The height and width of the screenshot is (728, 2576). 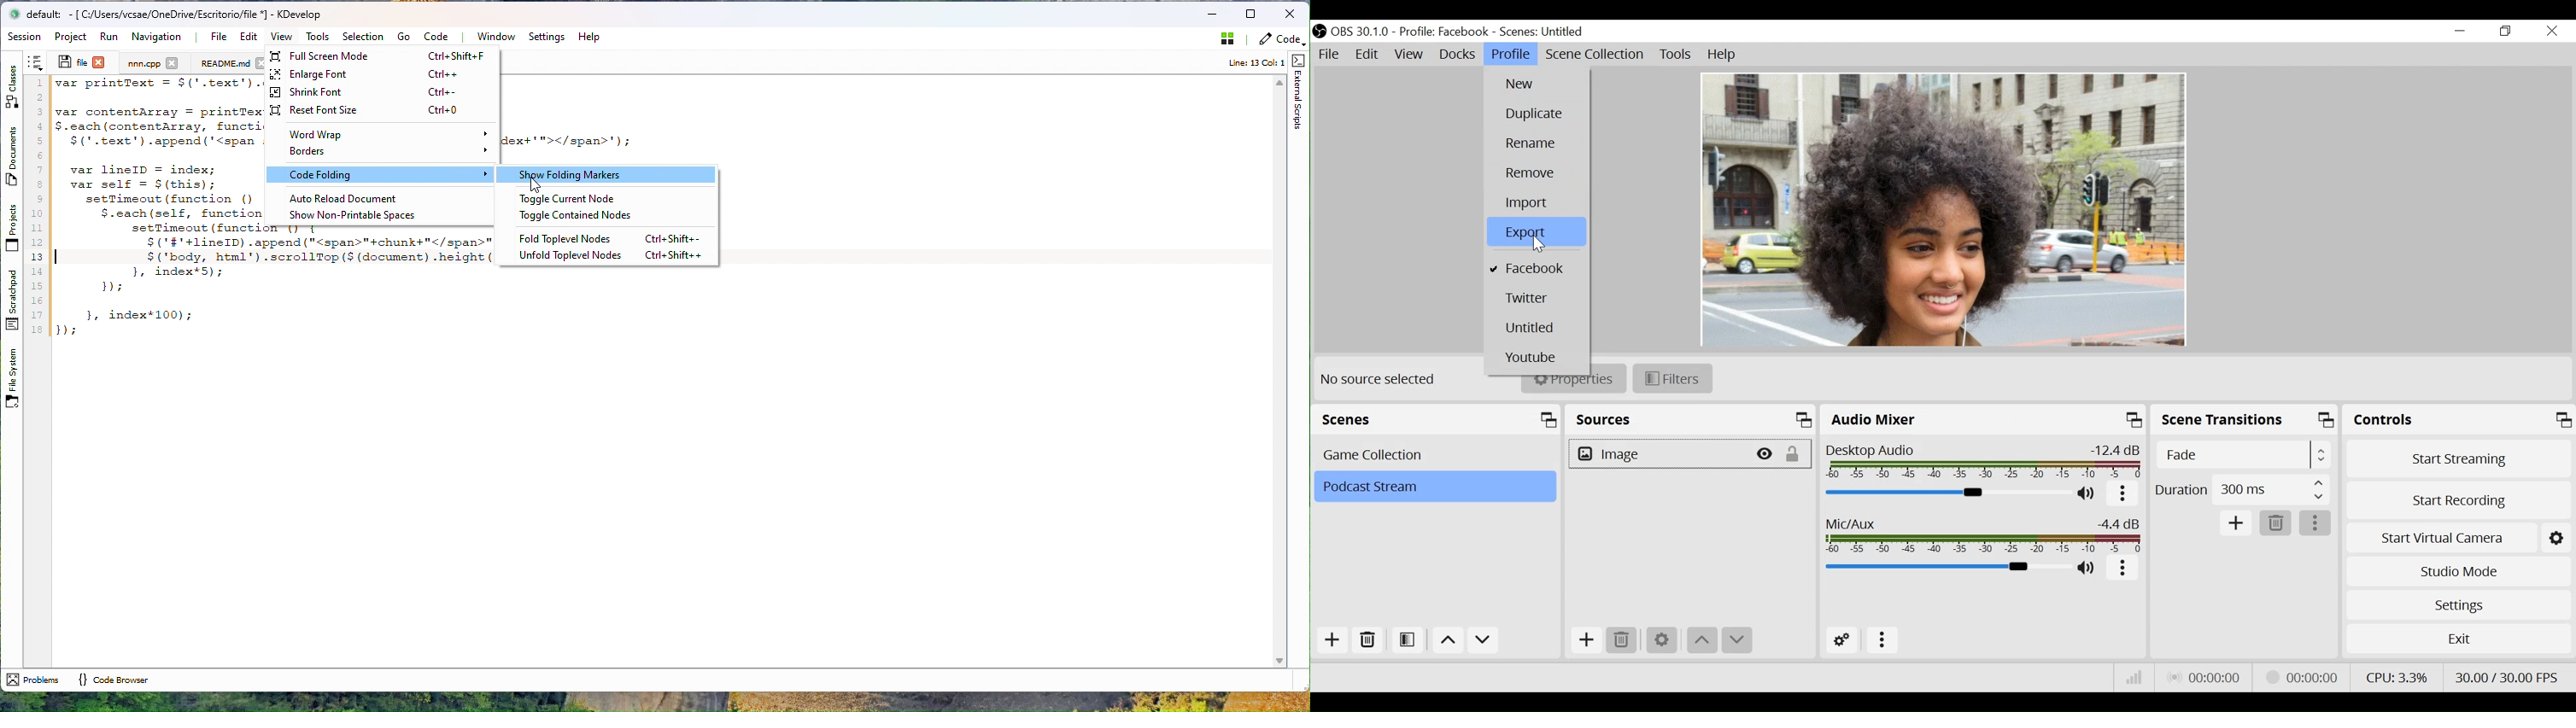 What do you see at coordinates (2242, 492) in the screenshot?
I see `Duration` at bounding box center [2242, 492].